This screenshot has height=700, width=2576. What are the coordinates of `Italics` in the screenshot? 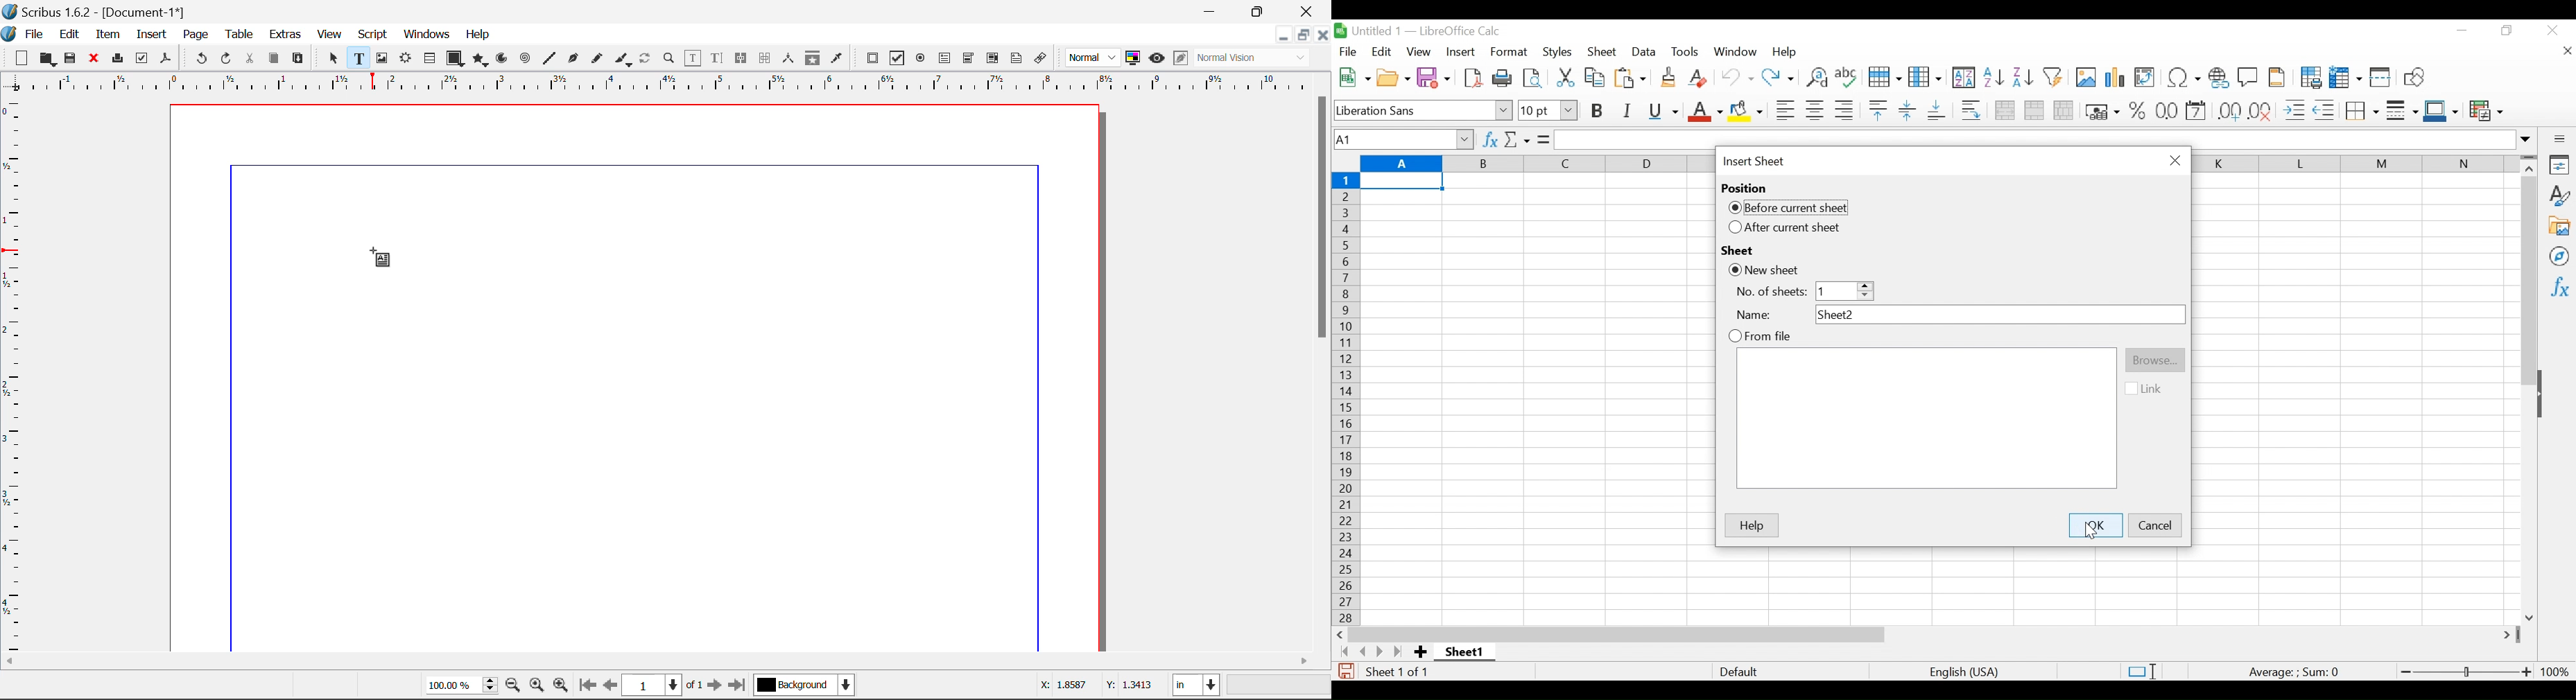 It's located at (1626, 111).